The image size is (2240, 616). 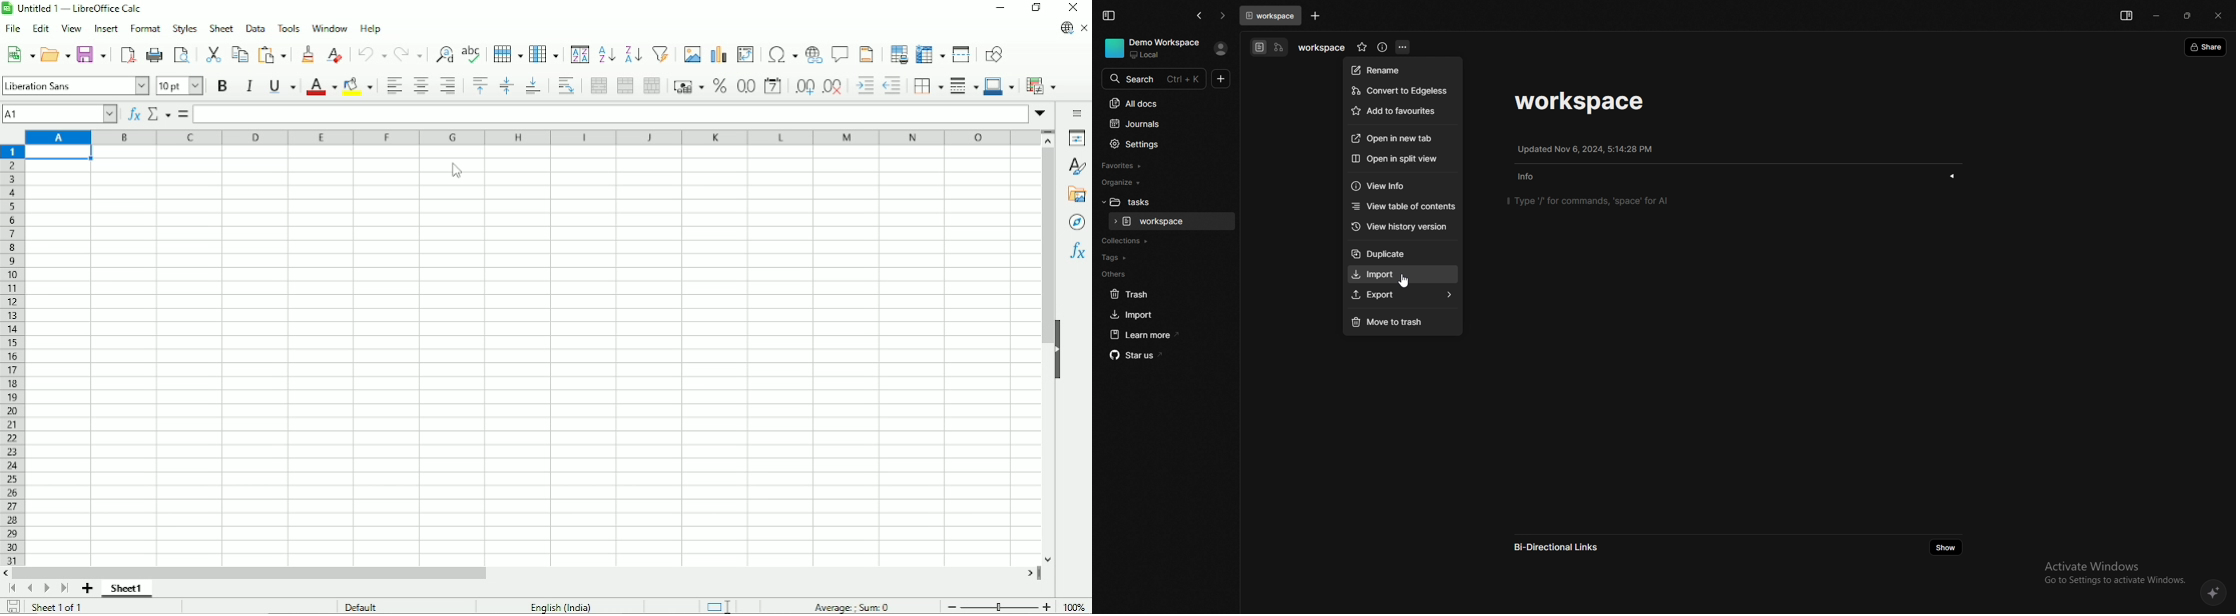 What do you see at coordinates (448, 87) in the screenshot?
I see `Align right` at bounding box center [448, 87].